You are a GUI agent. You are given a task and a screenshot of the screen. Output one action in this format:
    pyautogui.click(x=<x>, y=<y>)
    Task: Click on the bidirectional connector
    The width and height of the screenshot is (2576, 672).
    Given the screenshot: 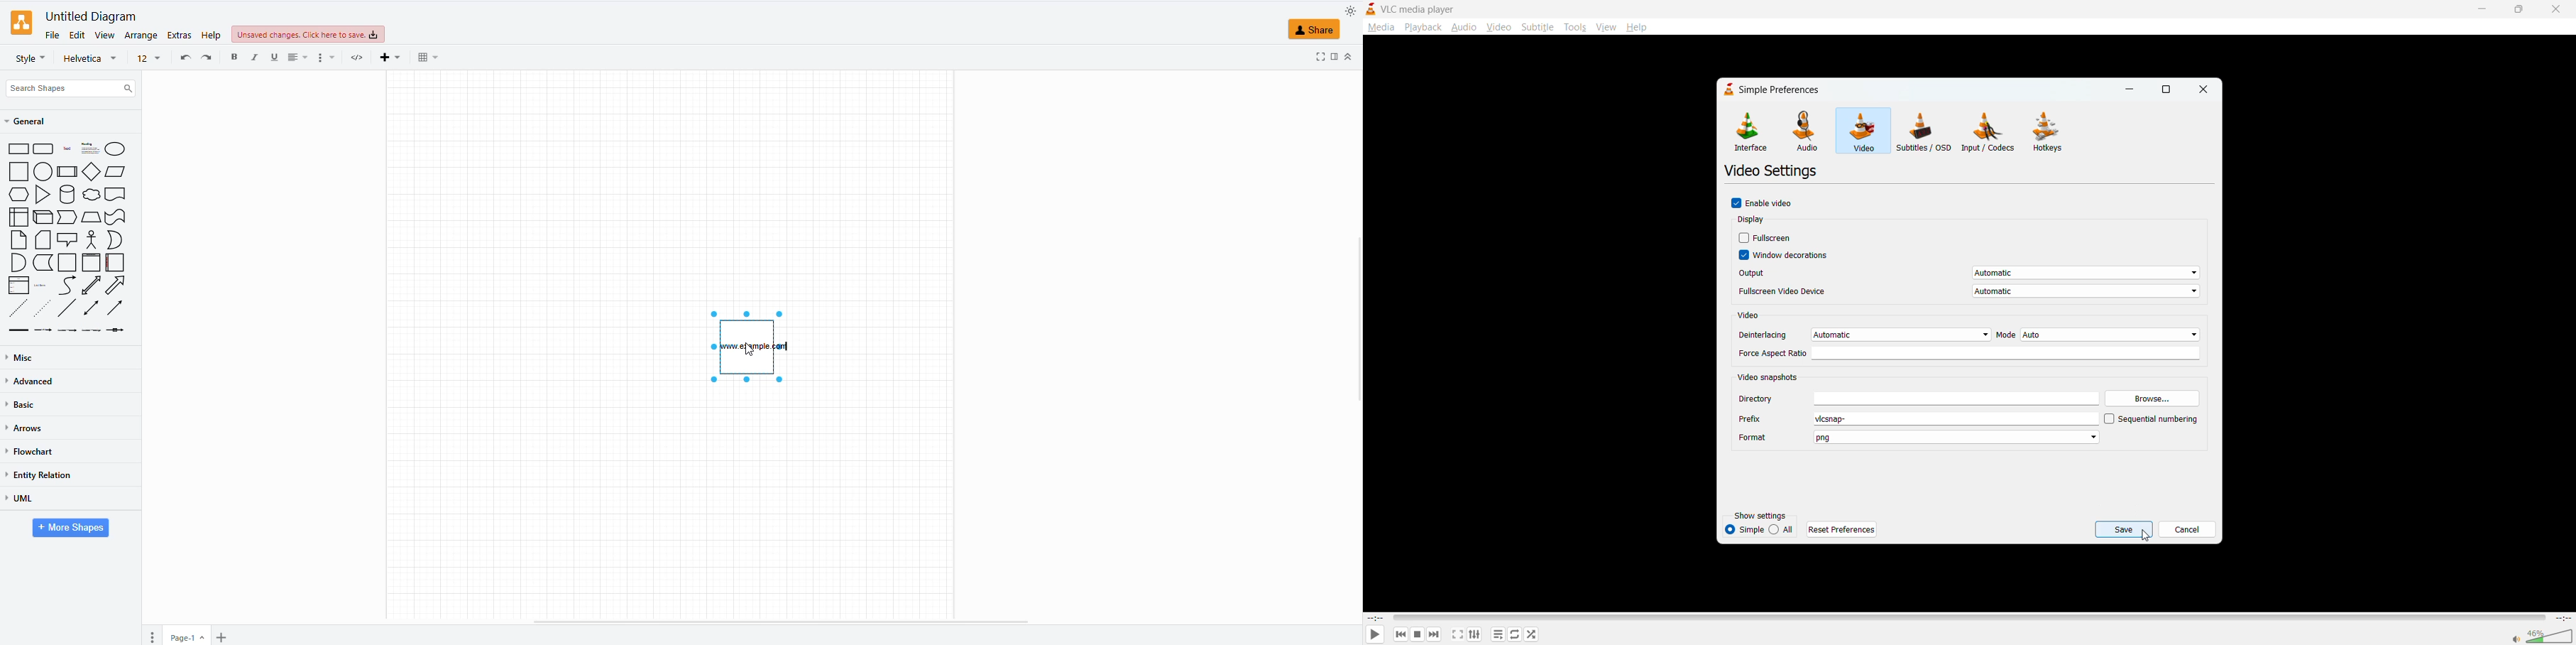 What is the action you would take?
    pyautogui.click(x=92, y=309)
    